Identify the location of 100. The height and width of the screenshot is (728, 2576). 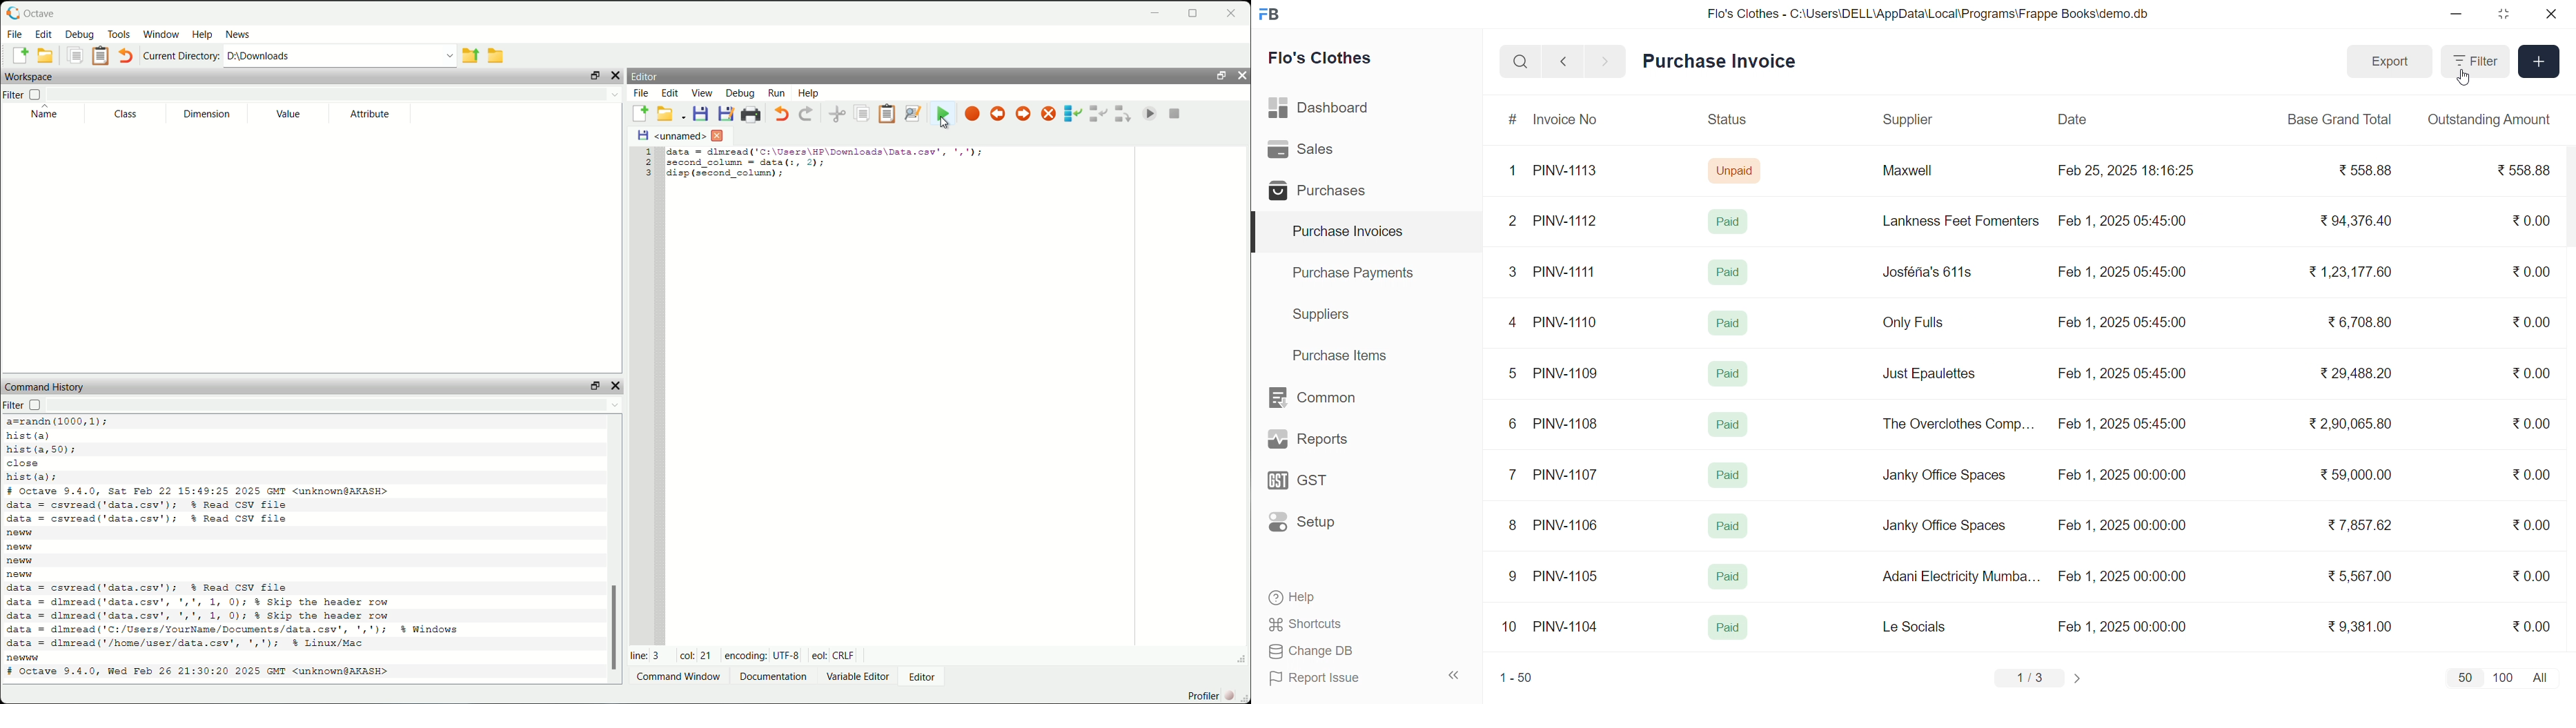
(2501, 676).